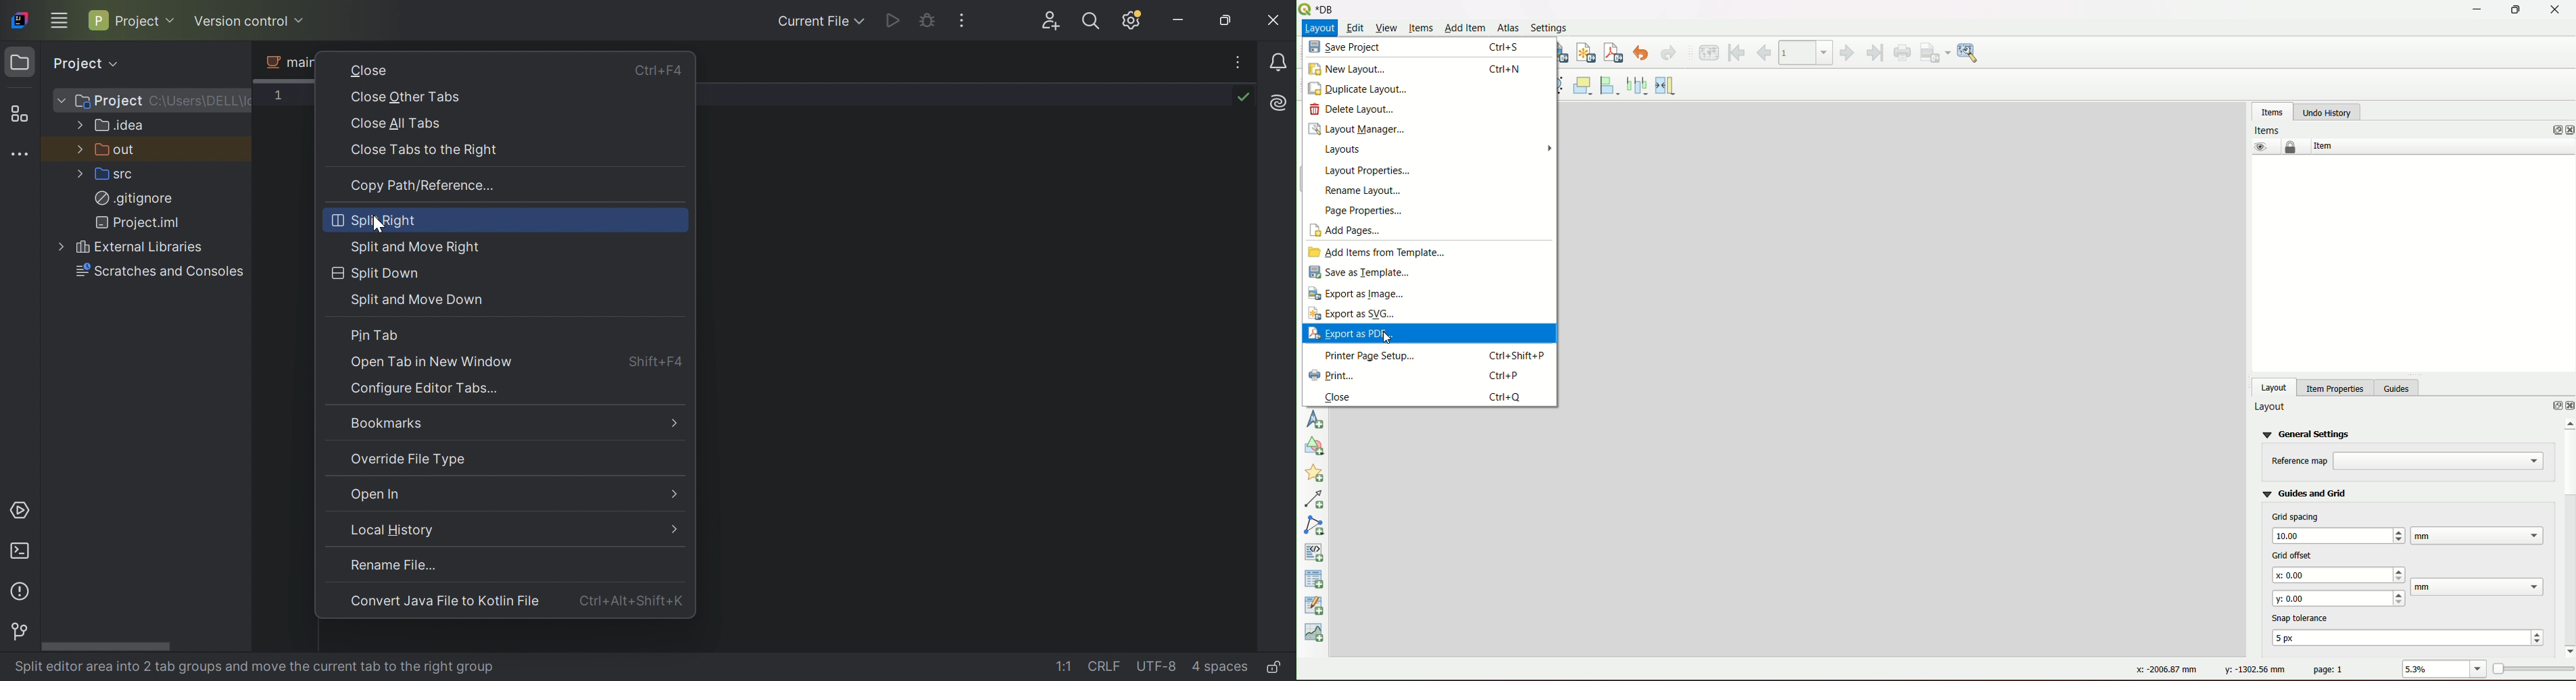 The height and width of the screenshot is (700, 2576). Describe the element at coordinates (2555, 10) in the screenshot. I see `close` at that location.